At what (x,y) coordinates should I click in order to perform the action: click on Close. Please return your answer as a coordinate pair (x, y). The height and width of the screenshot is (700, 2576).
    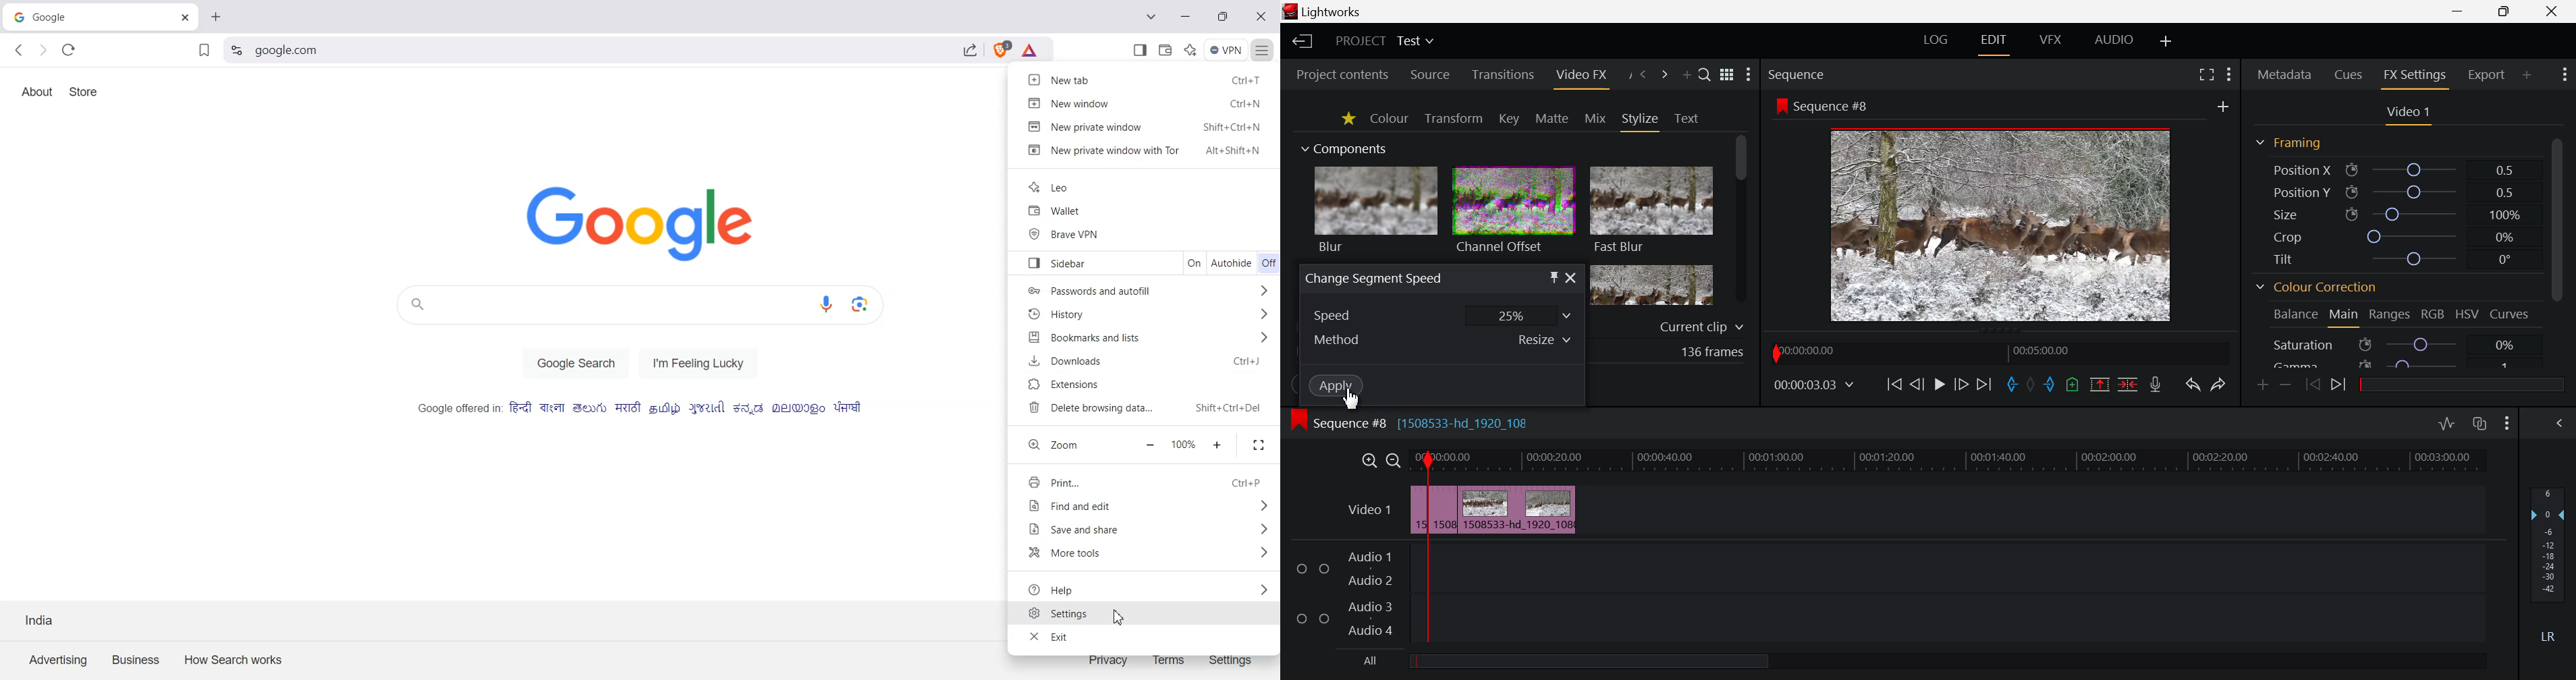
    Looking at the image, I should click on (1570, 277).